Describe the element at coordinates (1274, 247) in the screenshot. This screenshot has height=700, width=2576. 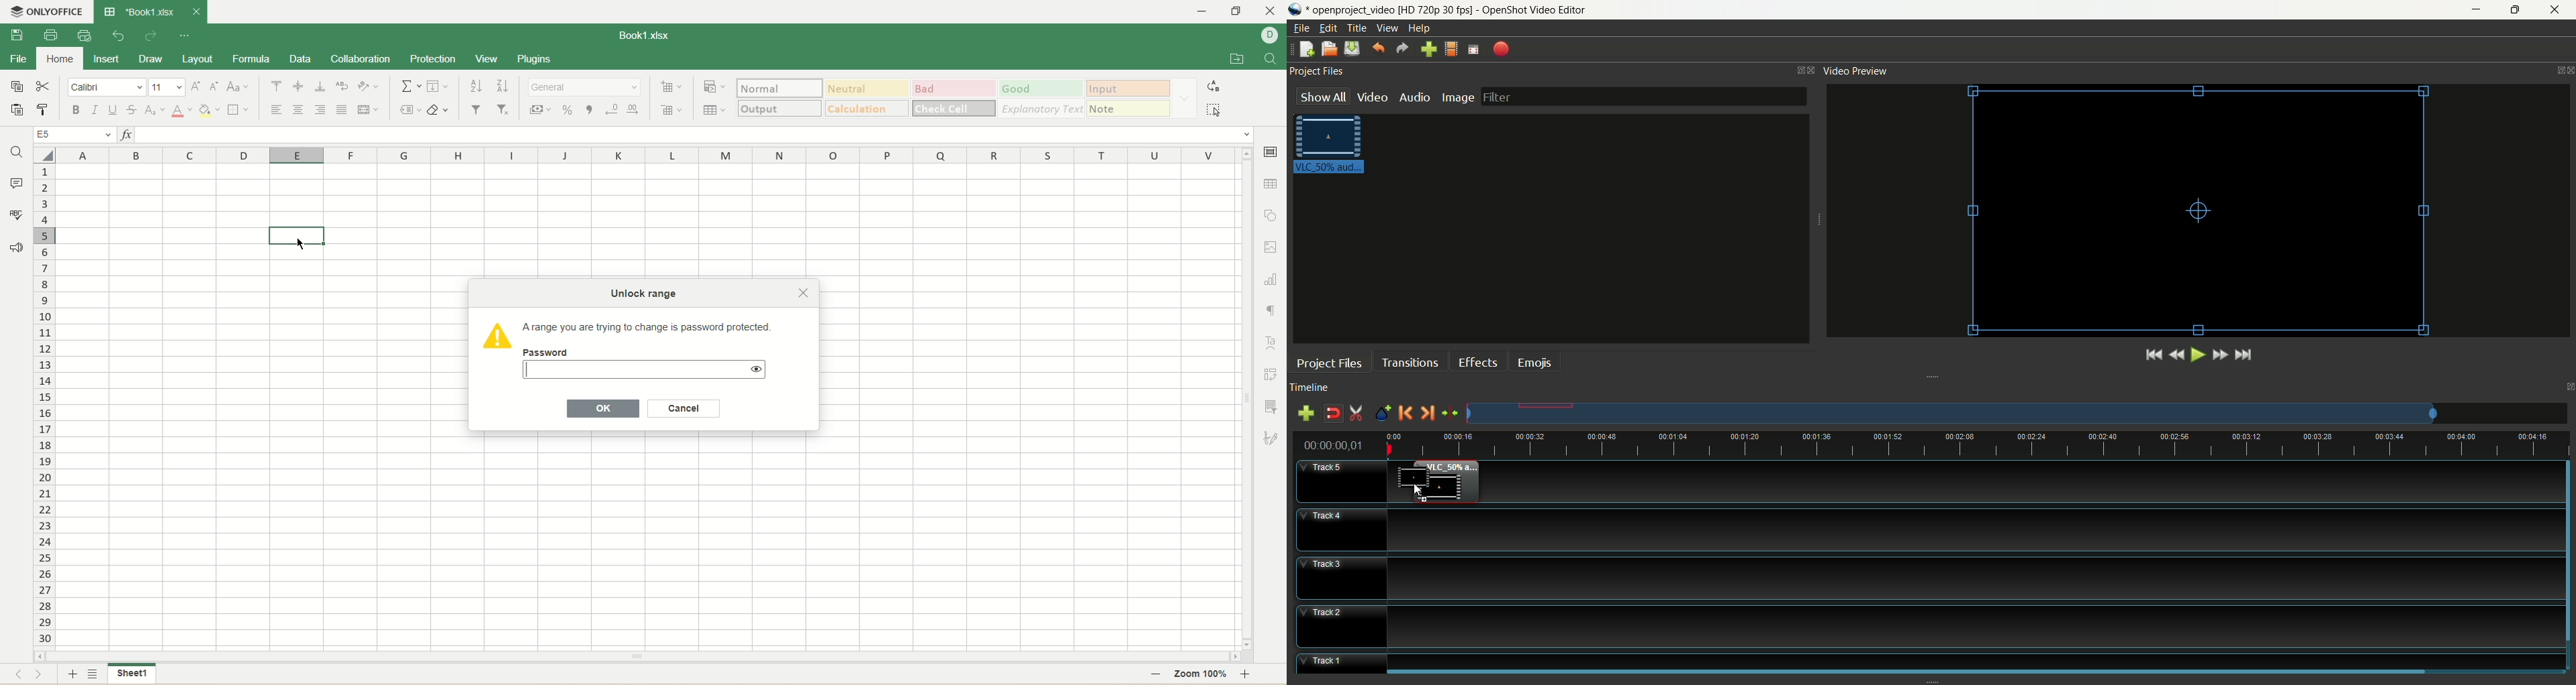
I see `image settings` at that location.